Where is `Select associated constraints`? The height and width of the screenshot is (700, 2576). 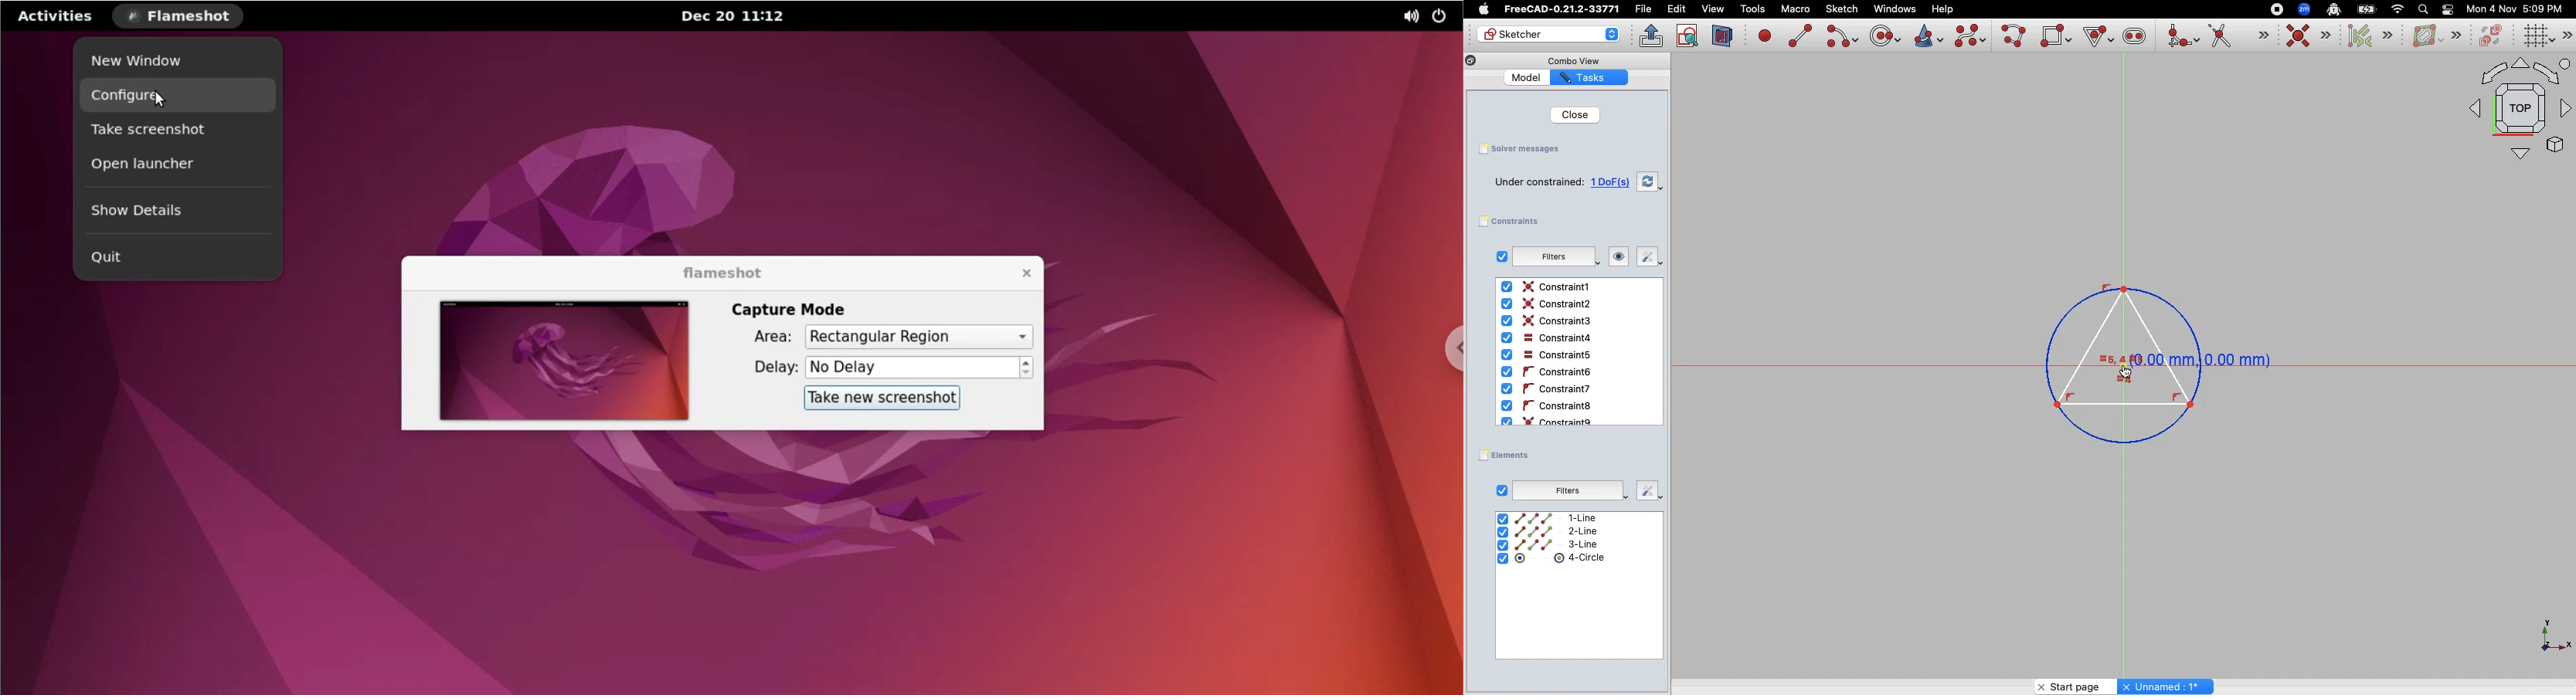
Select associated constraints is located at coordinates (2367, 36).